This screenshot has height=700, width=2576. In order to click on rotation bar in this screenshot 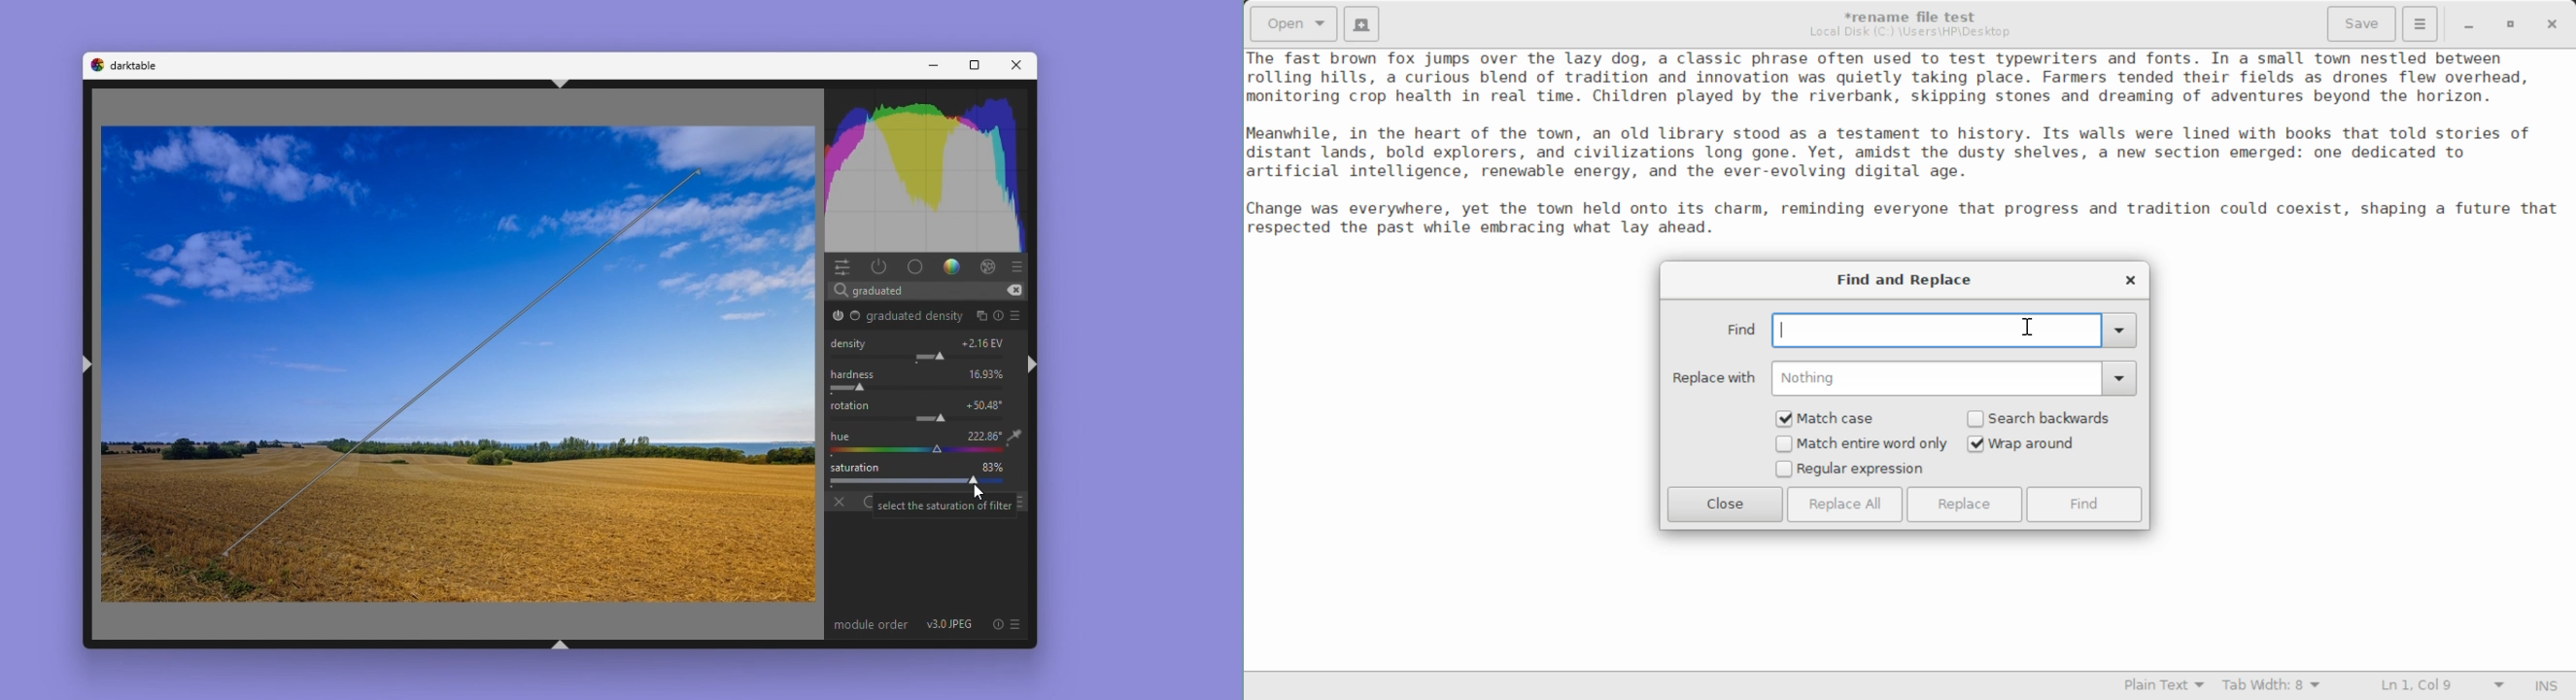, I will do `click(464, 361)`.